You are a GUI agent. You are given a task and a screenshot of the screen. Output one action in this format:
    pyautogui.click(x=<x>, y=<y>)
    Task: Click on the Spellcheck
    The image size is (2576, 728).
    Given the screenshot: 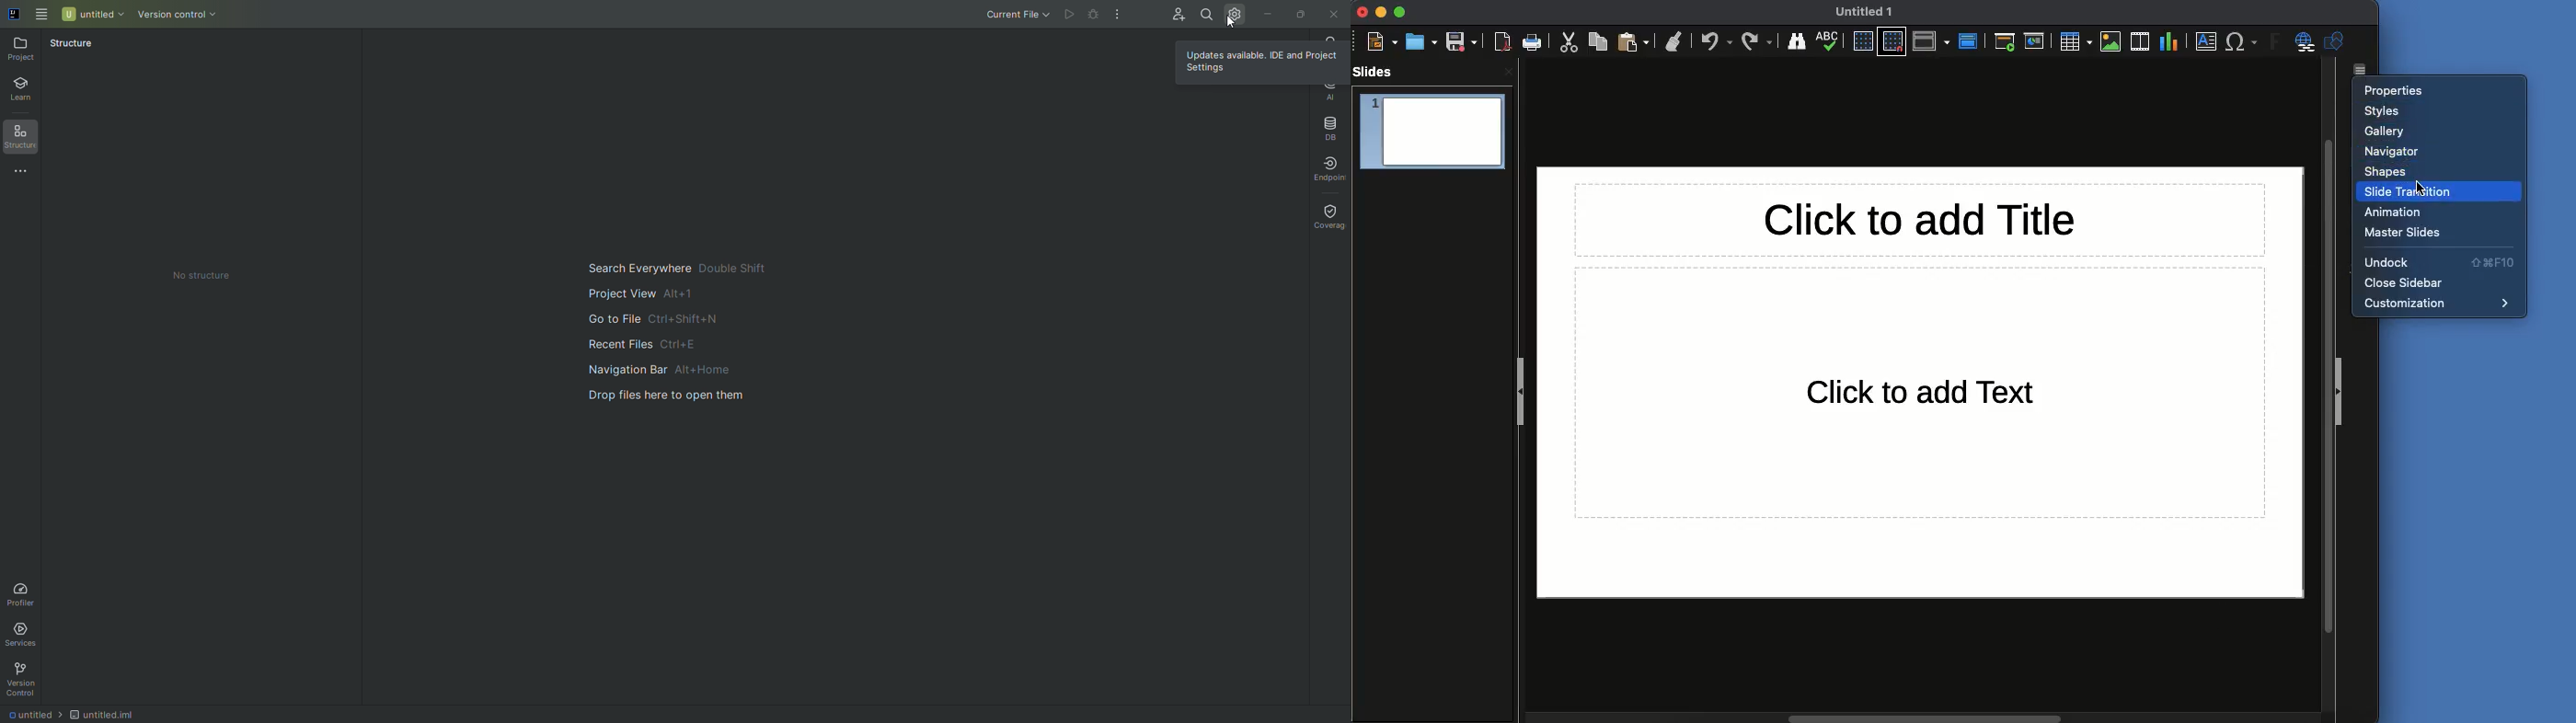 What is the action you would take?
    pyautogui.click(x=1829, y=40)
    